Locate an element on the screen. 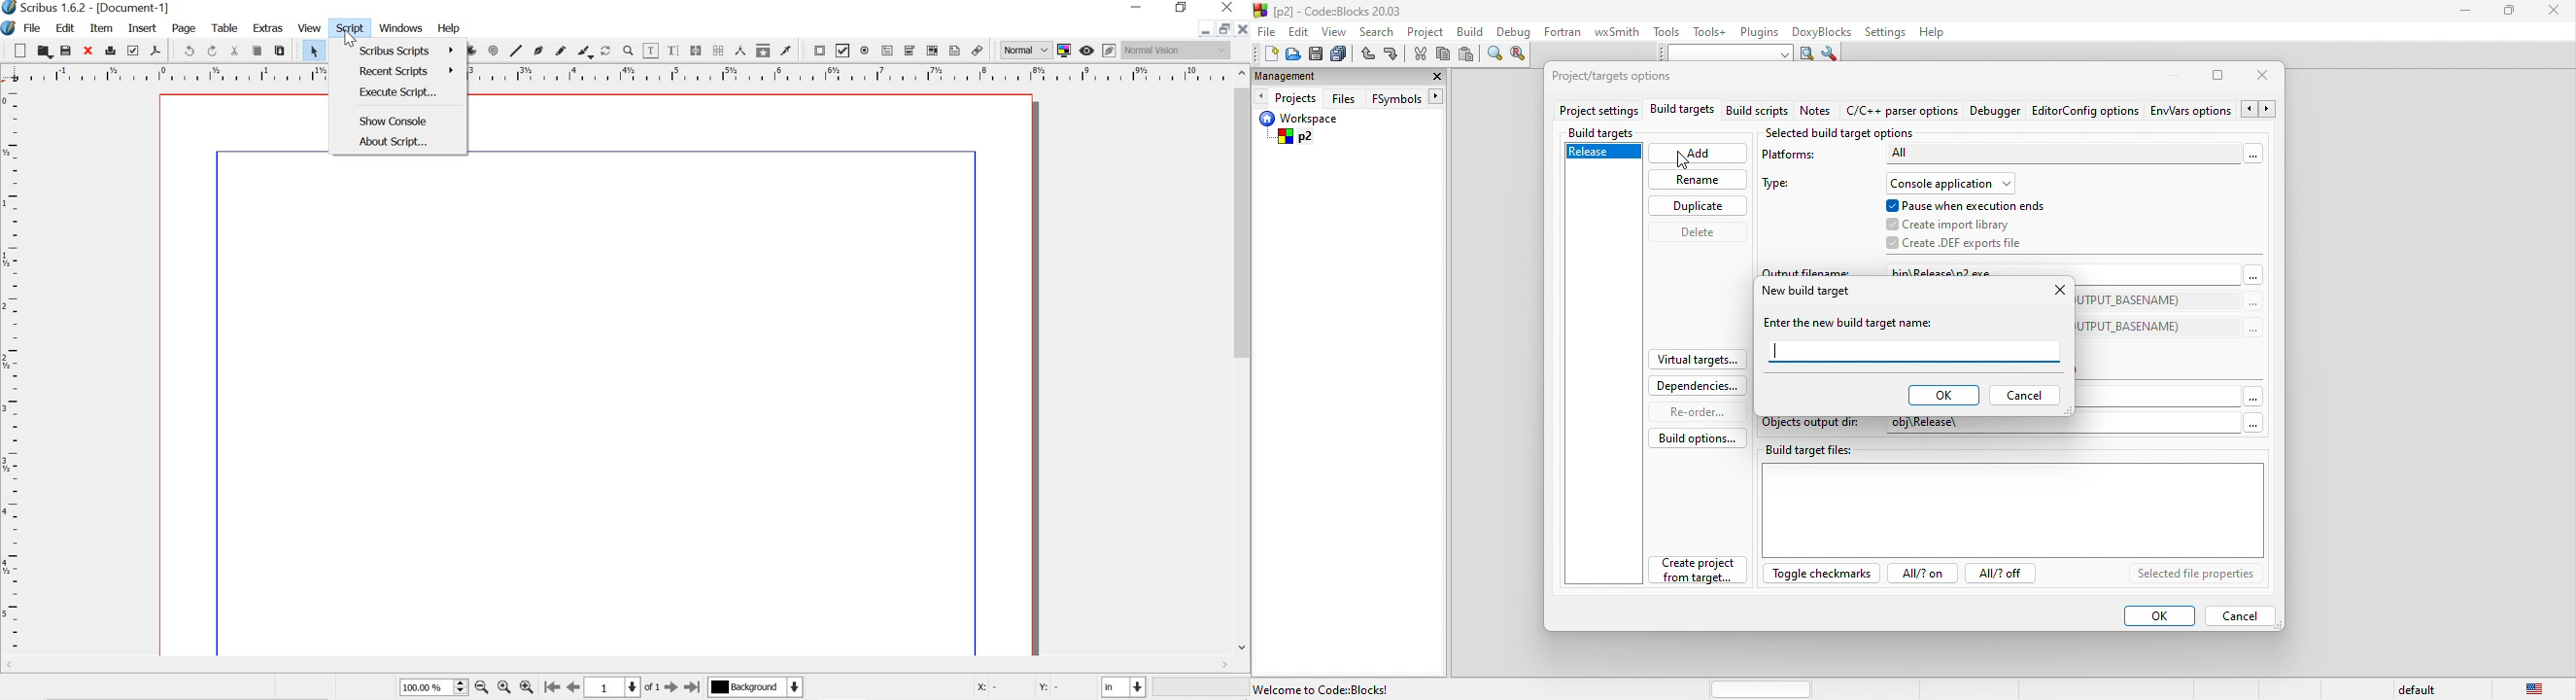  copy is located at coordinates (1445, 56).